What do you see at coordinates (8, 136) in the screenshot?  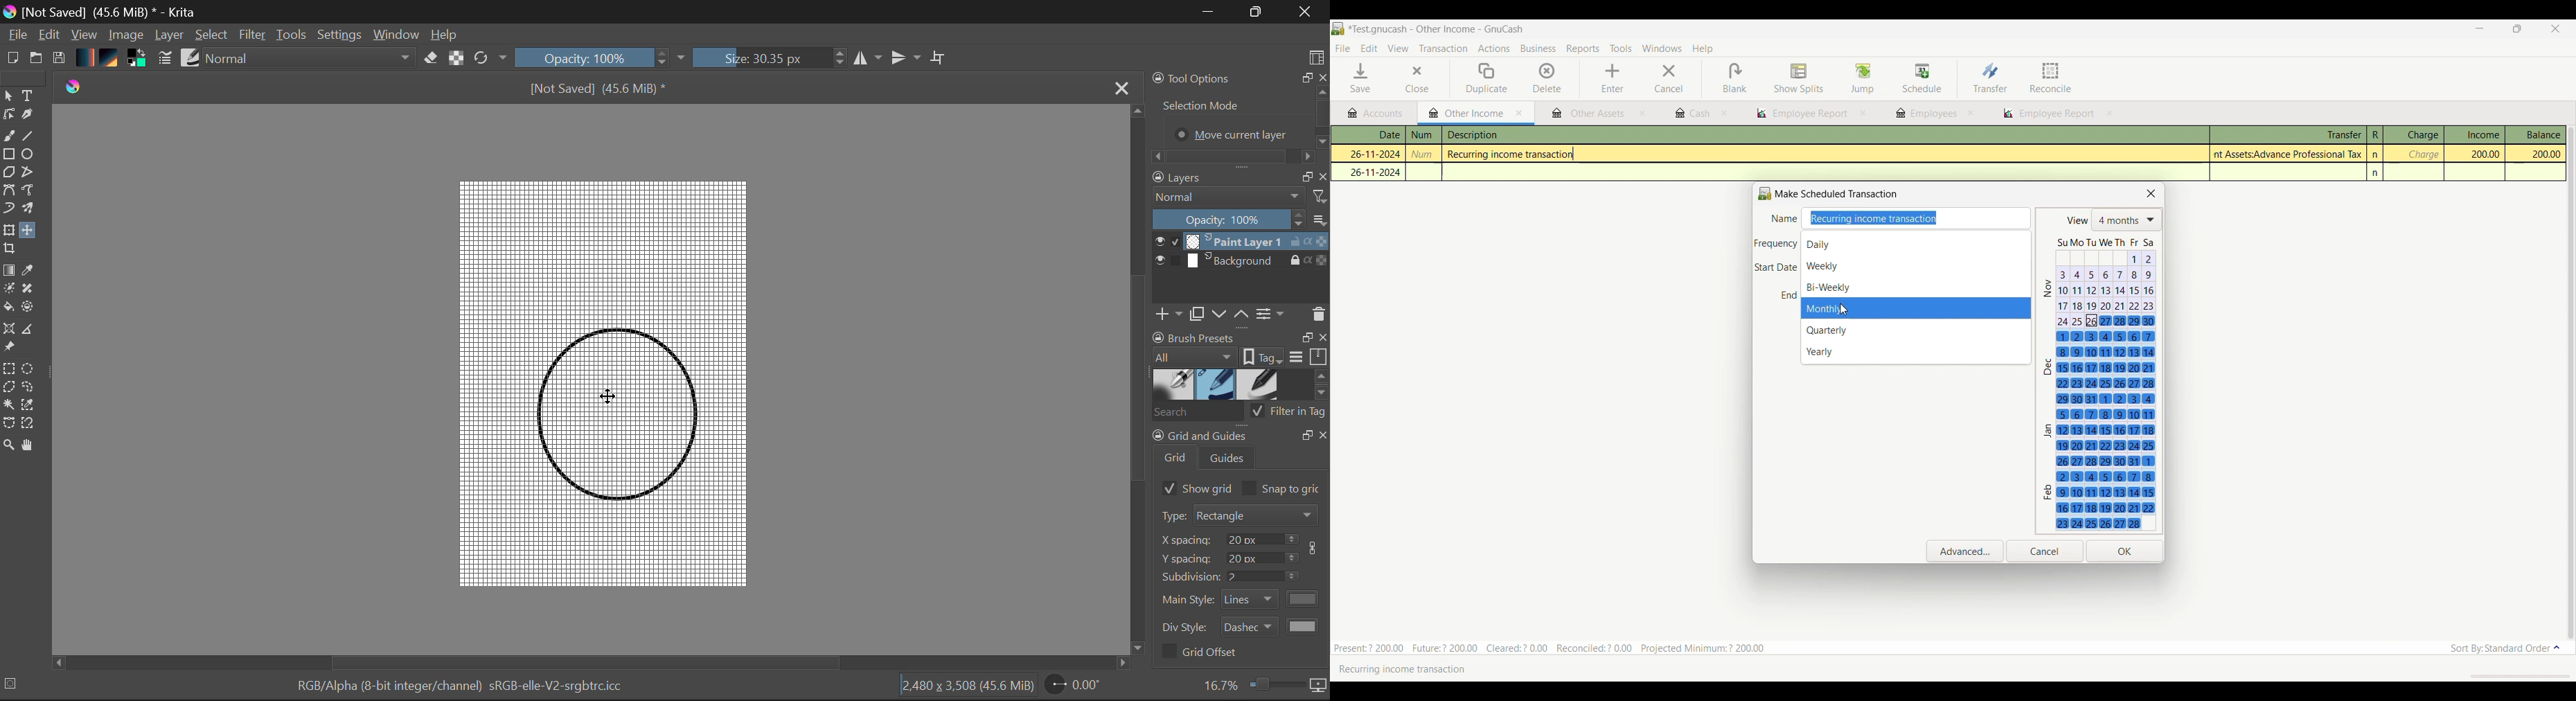 I see `Freehand` at bounding box center [8, 136].